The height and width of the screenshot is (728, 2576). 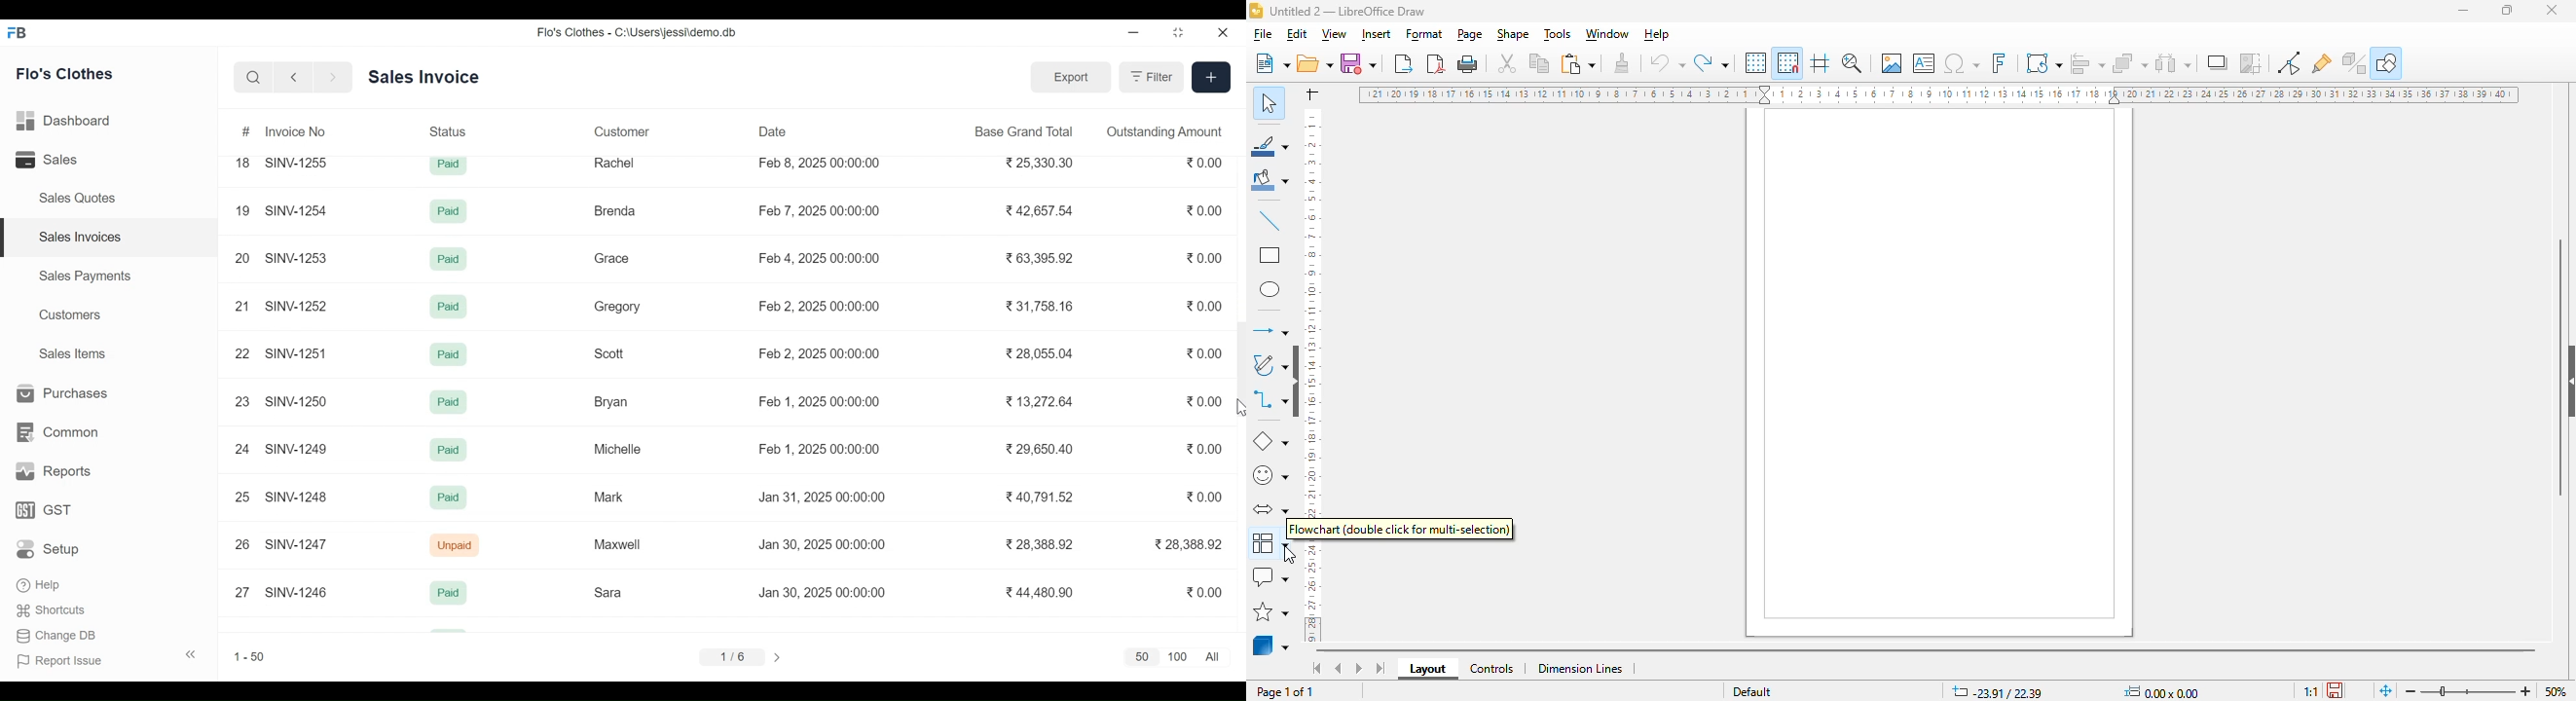 I want to click on 23, so click(x=243, y=402).